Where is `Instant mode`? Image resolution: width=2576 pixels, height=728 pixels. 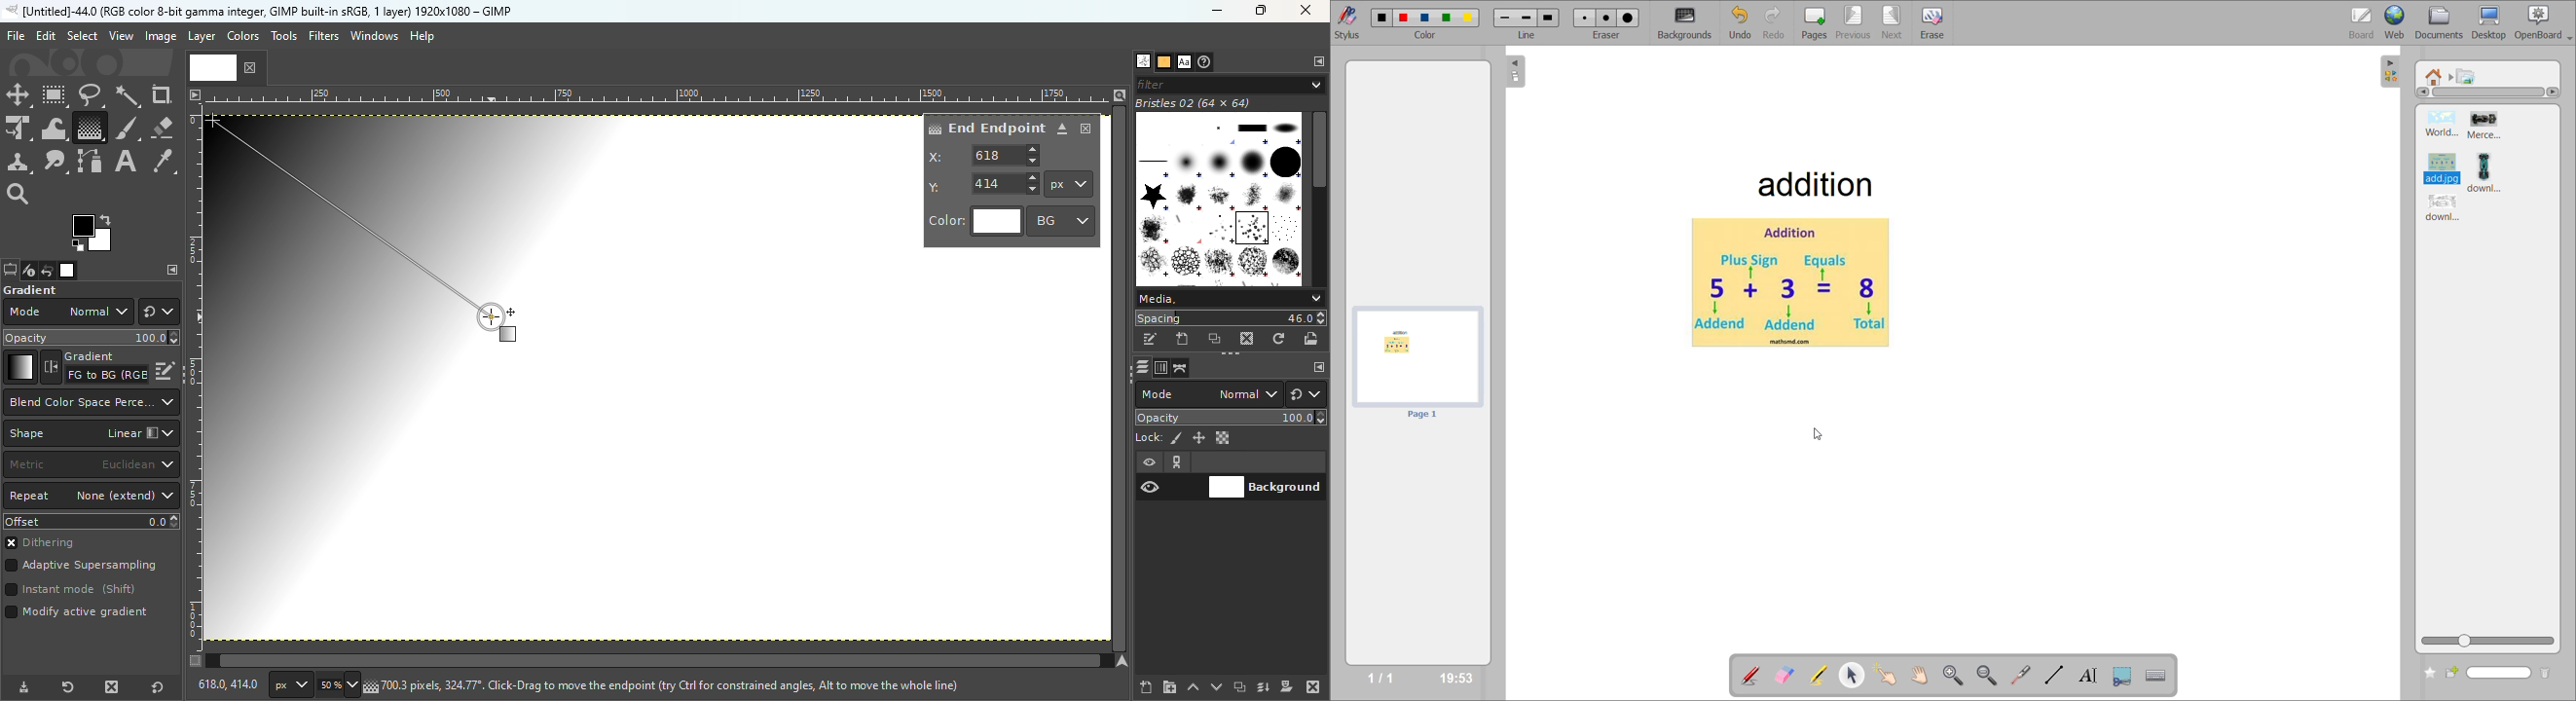 Instant mode is located at coordinates (69, 591).